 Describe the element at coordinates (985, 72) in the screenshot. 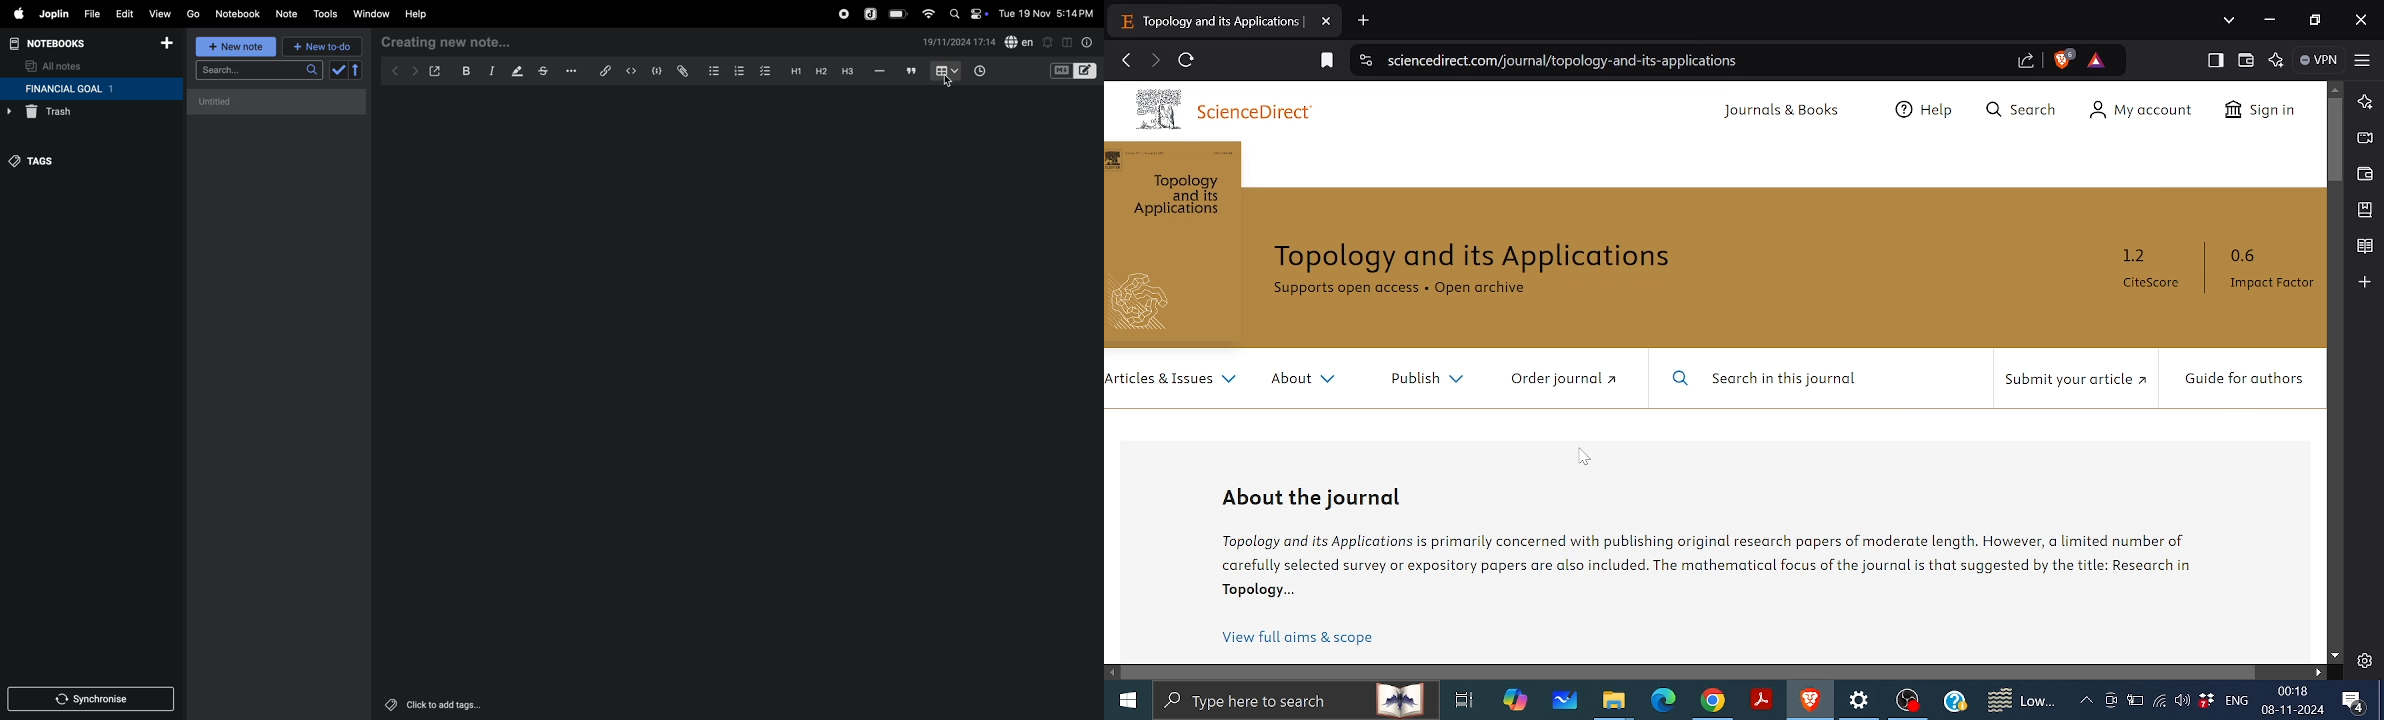

I see `time` at that location.